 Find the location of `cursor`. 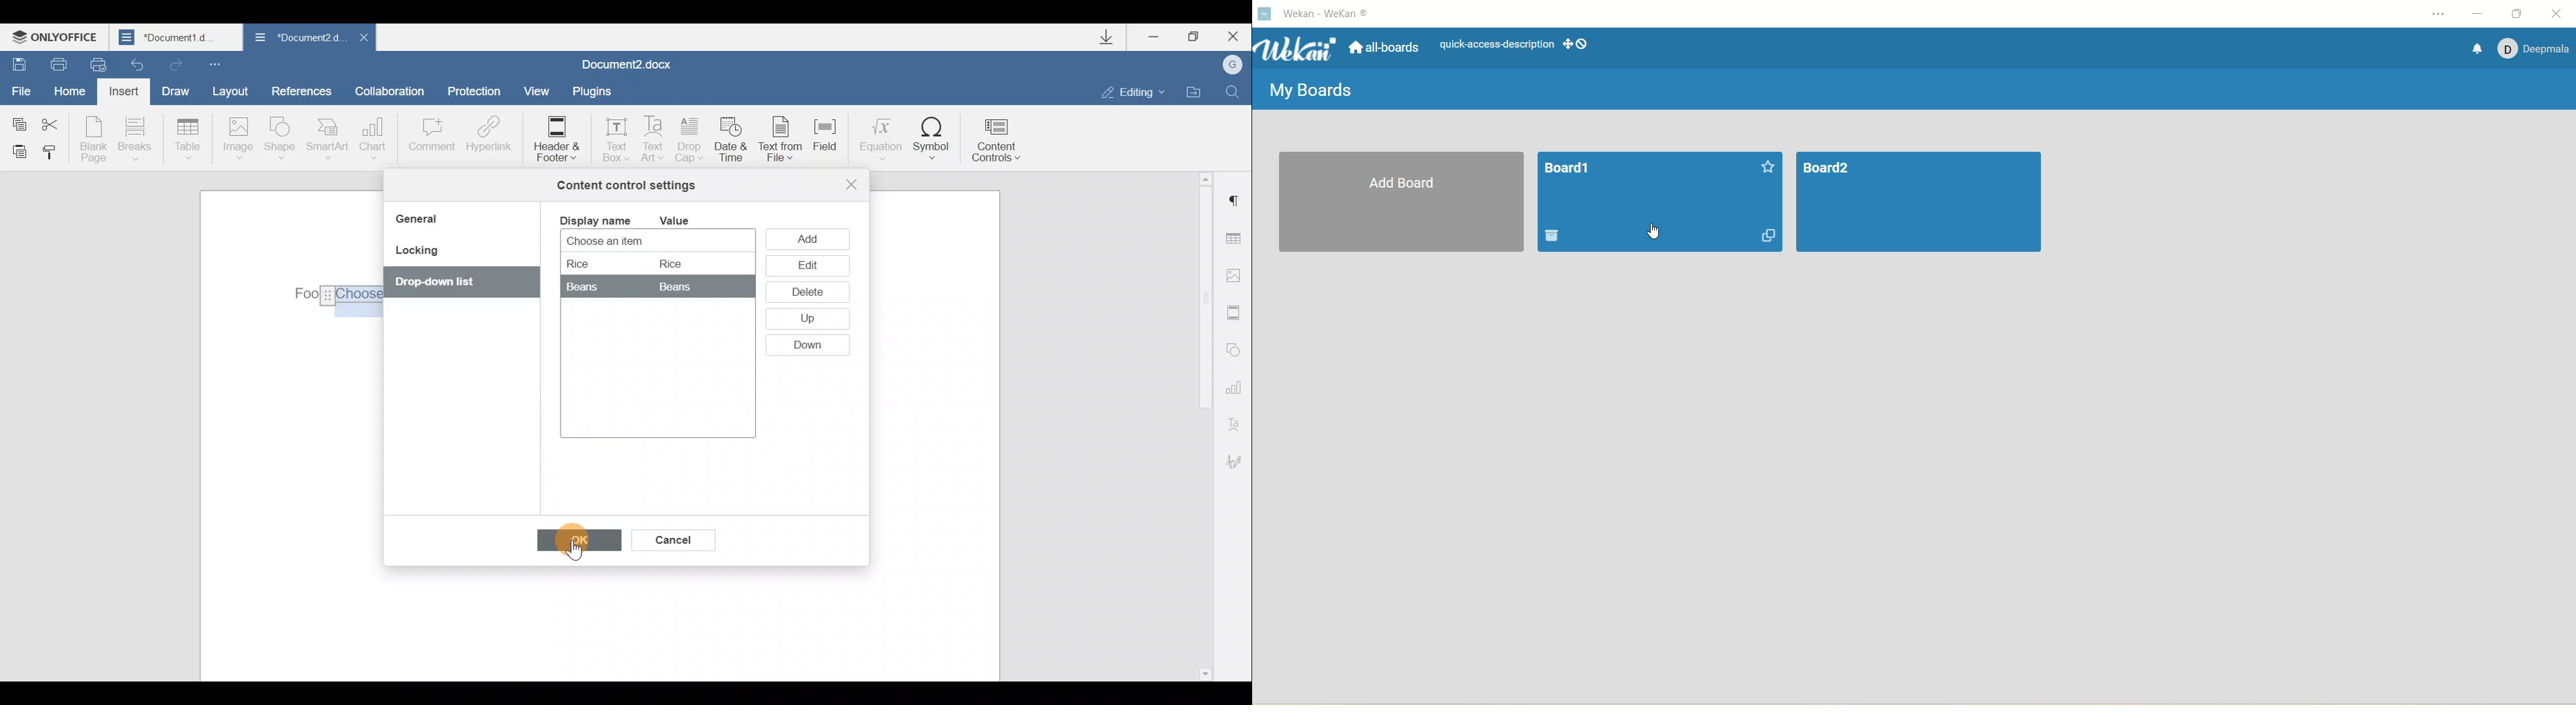

cursor is located at coordinates (1651, 228).